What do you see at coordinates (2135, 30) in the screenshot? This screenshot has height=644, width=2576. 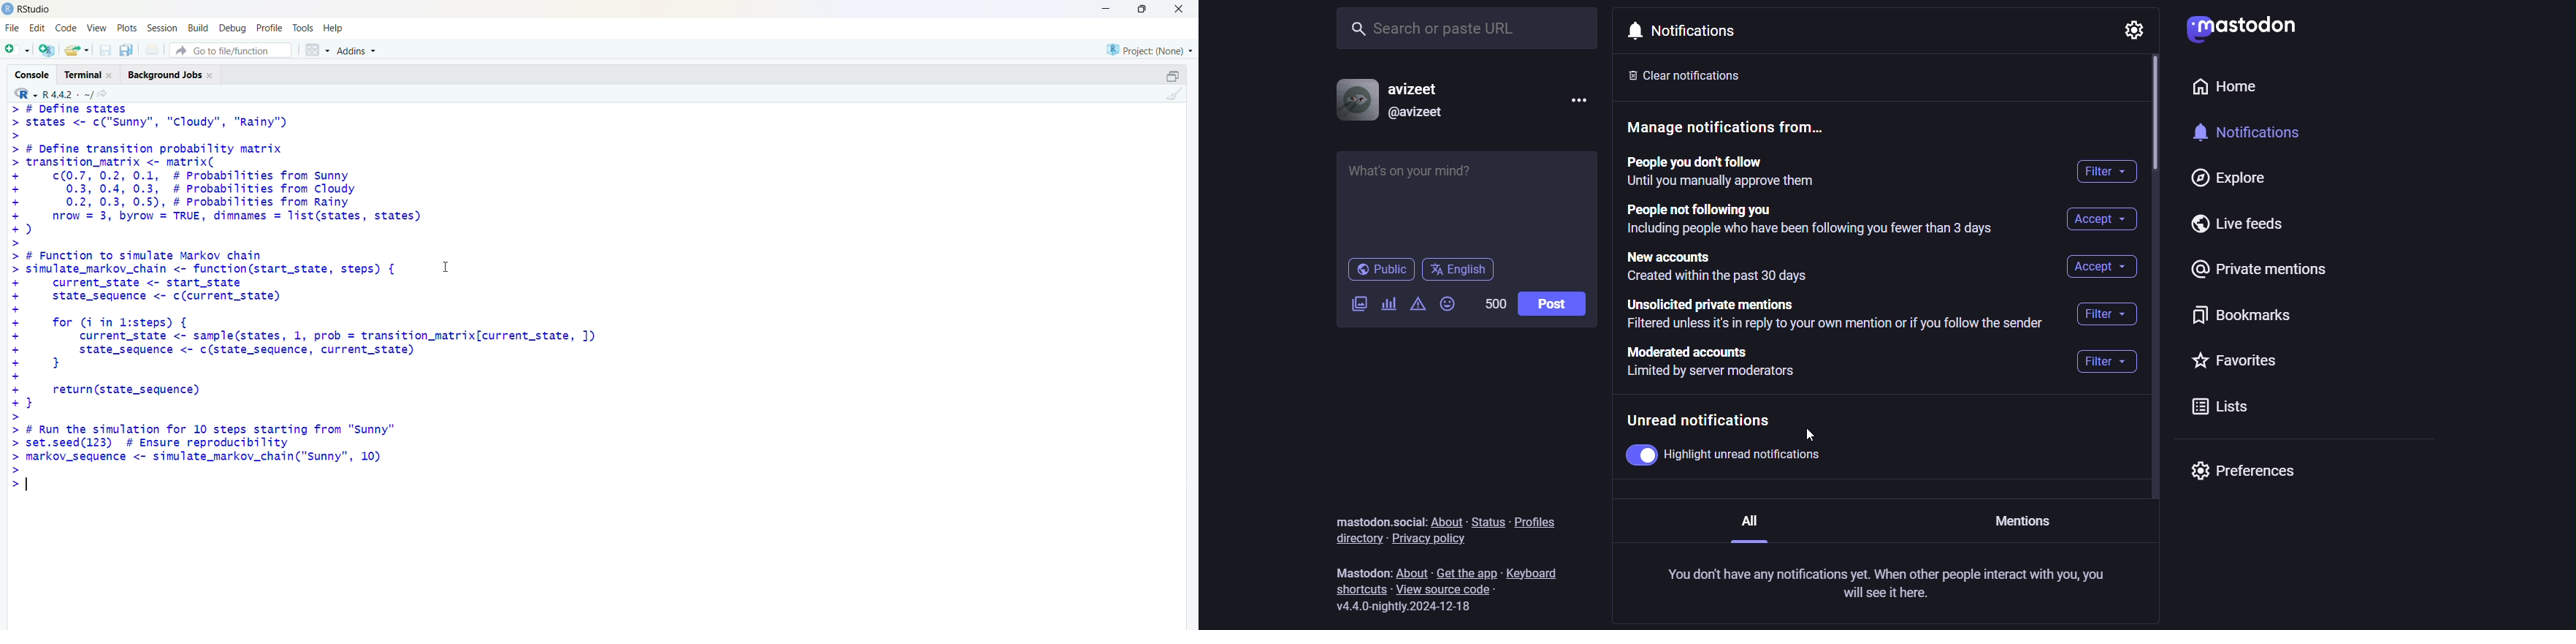 I see `setting` at bounding box center [2135, 30].